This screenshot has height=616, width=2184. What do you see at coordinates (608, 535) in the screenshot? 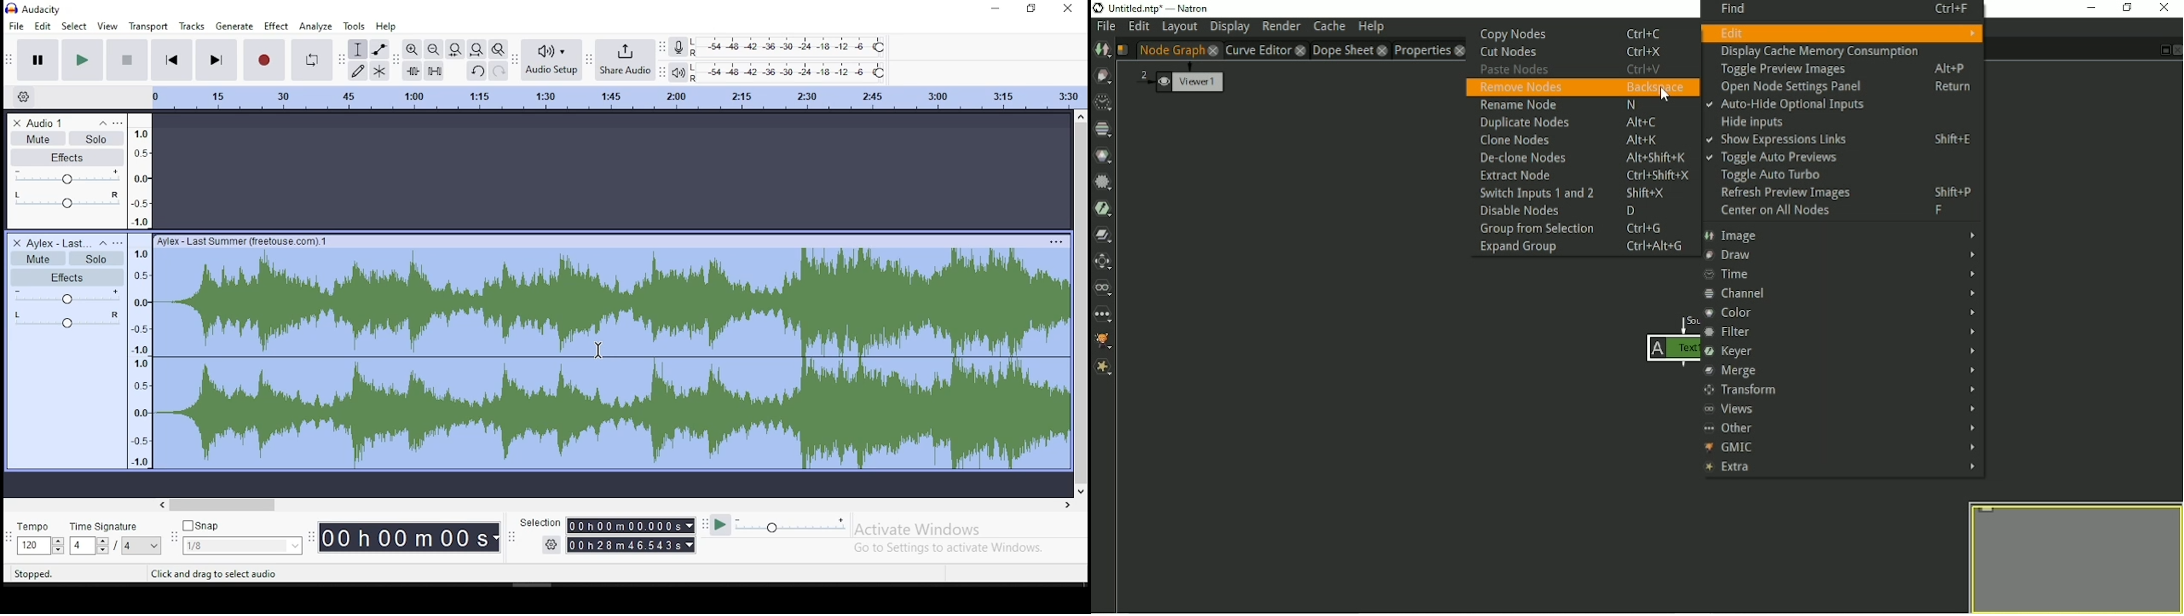
I see `selection` at bounding box center [608, 535].